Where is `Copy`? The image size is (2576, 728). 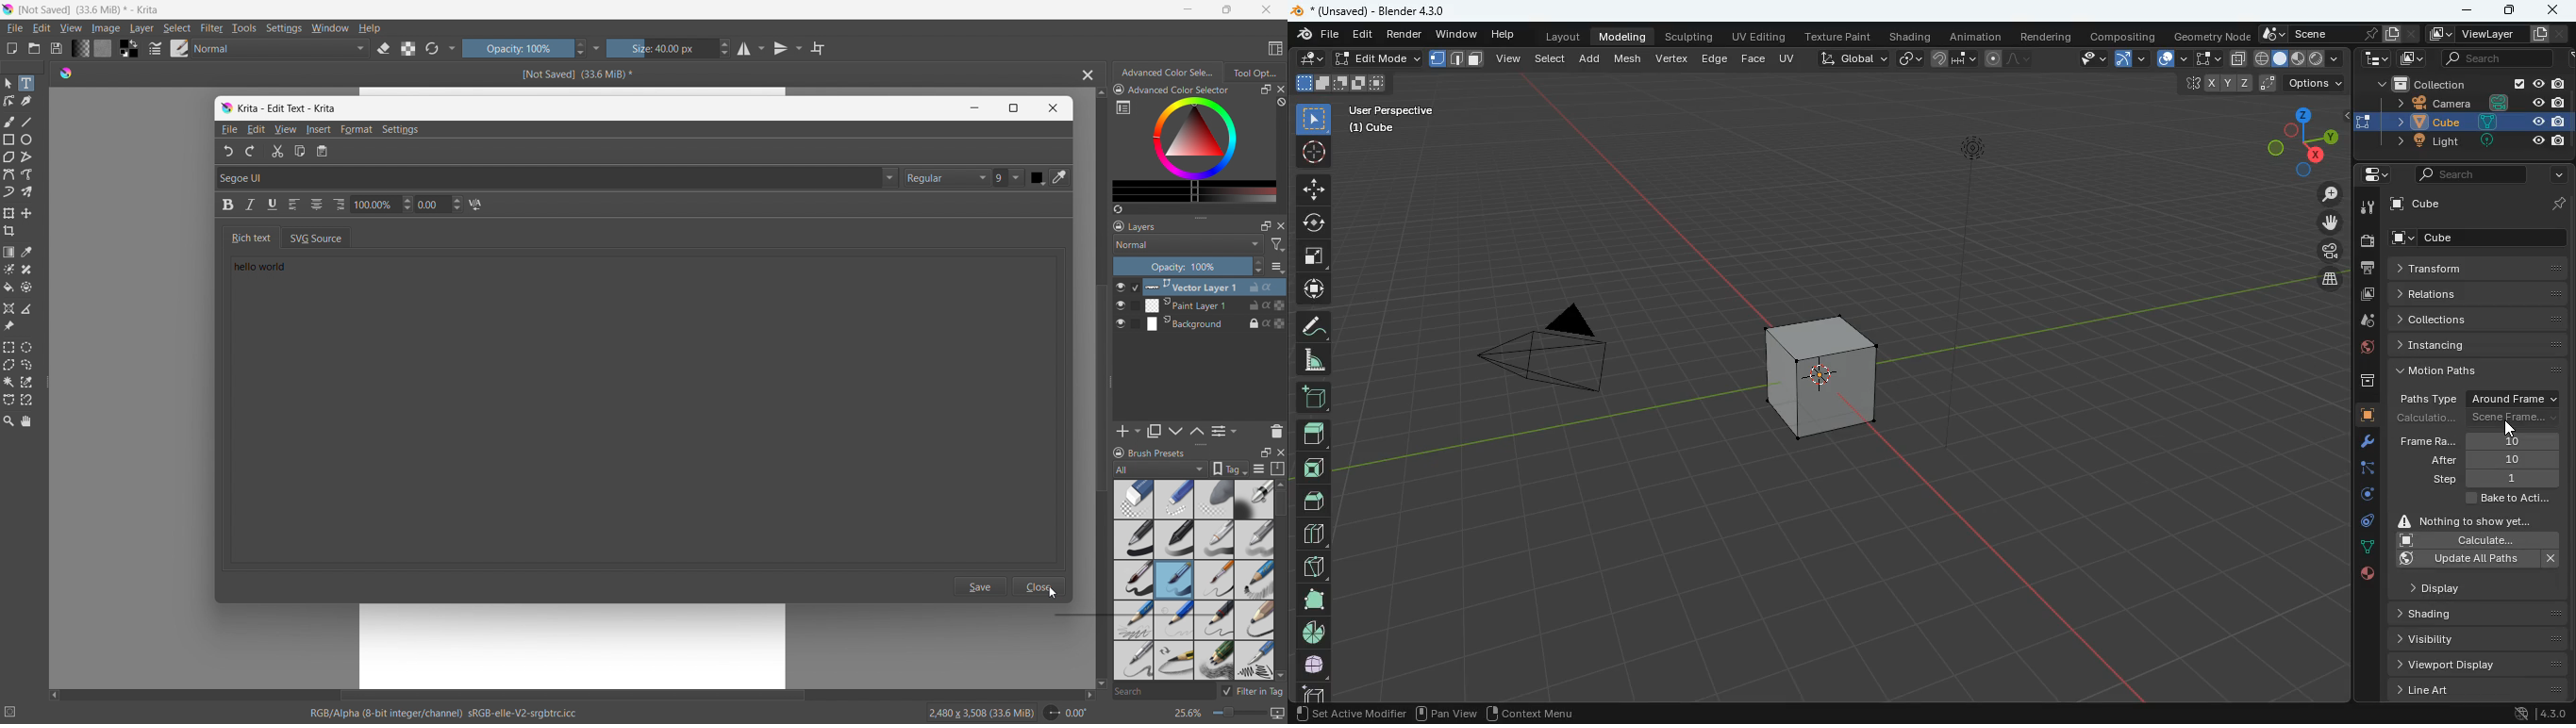
Copy is located at coordinates (301, 153).